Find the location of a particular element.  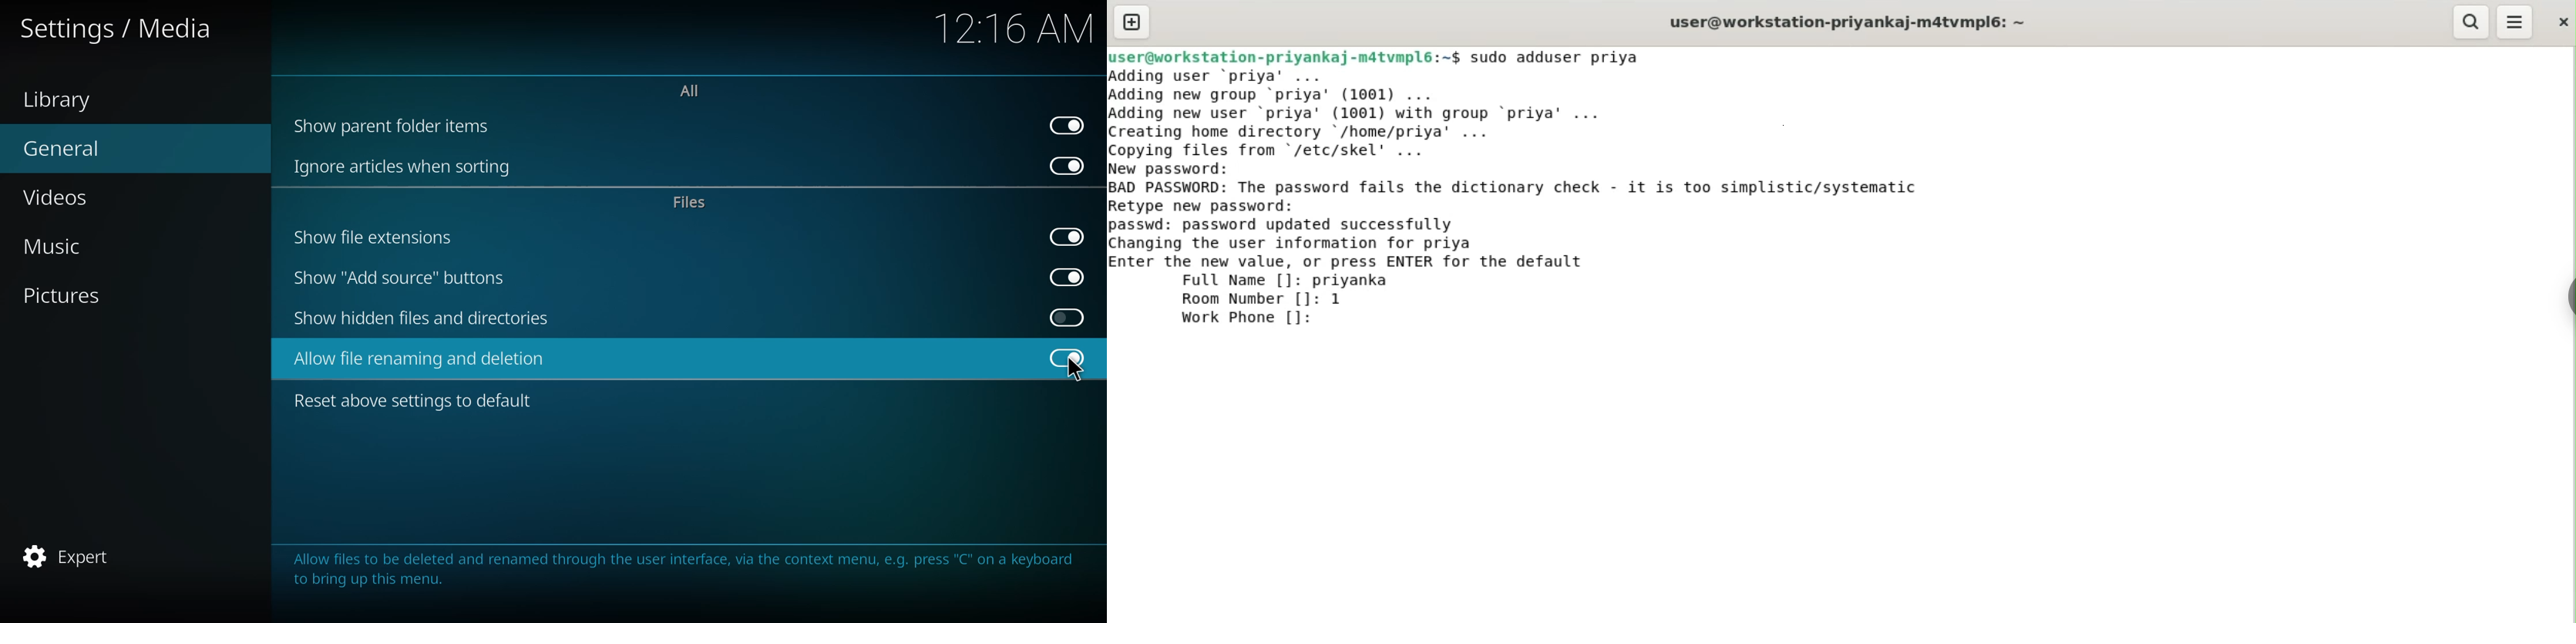

pictures is located at coordinates (70, 295).